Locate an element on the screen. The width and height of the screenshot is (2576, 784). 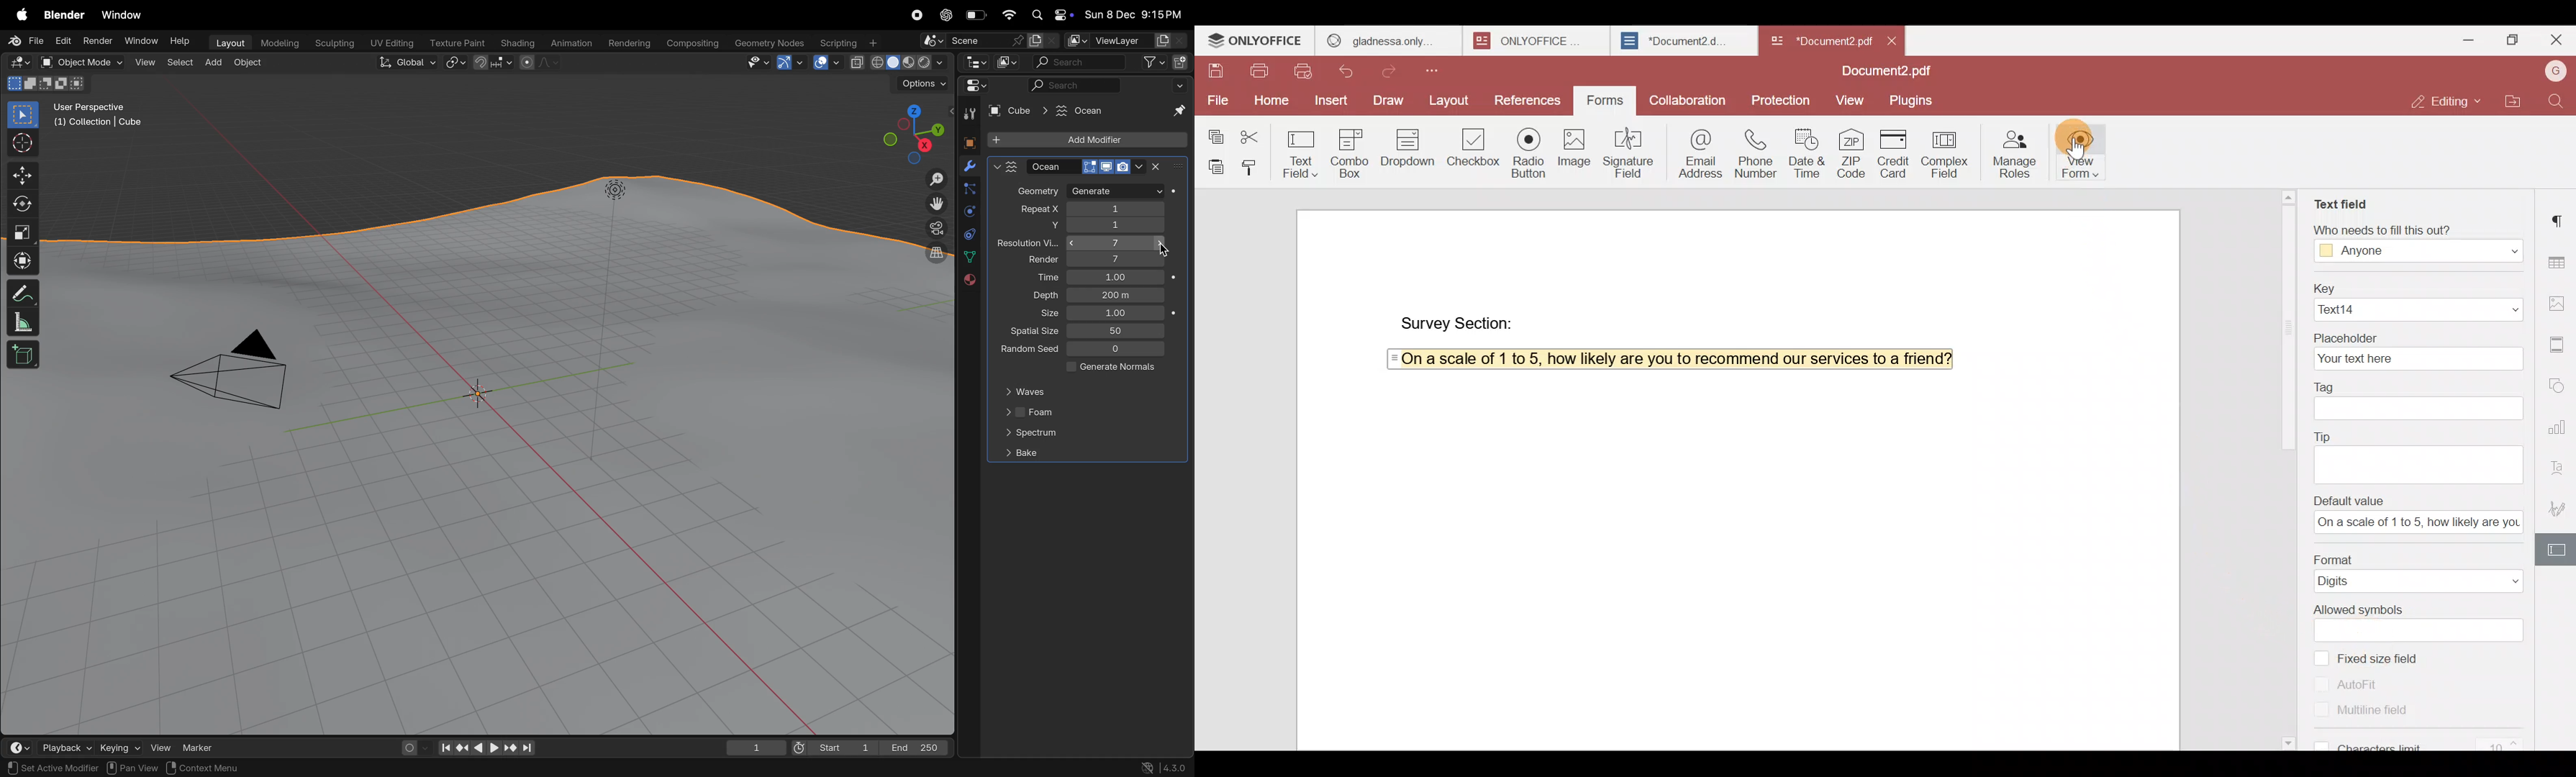
Copy is located at coordinates (1215, 130).